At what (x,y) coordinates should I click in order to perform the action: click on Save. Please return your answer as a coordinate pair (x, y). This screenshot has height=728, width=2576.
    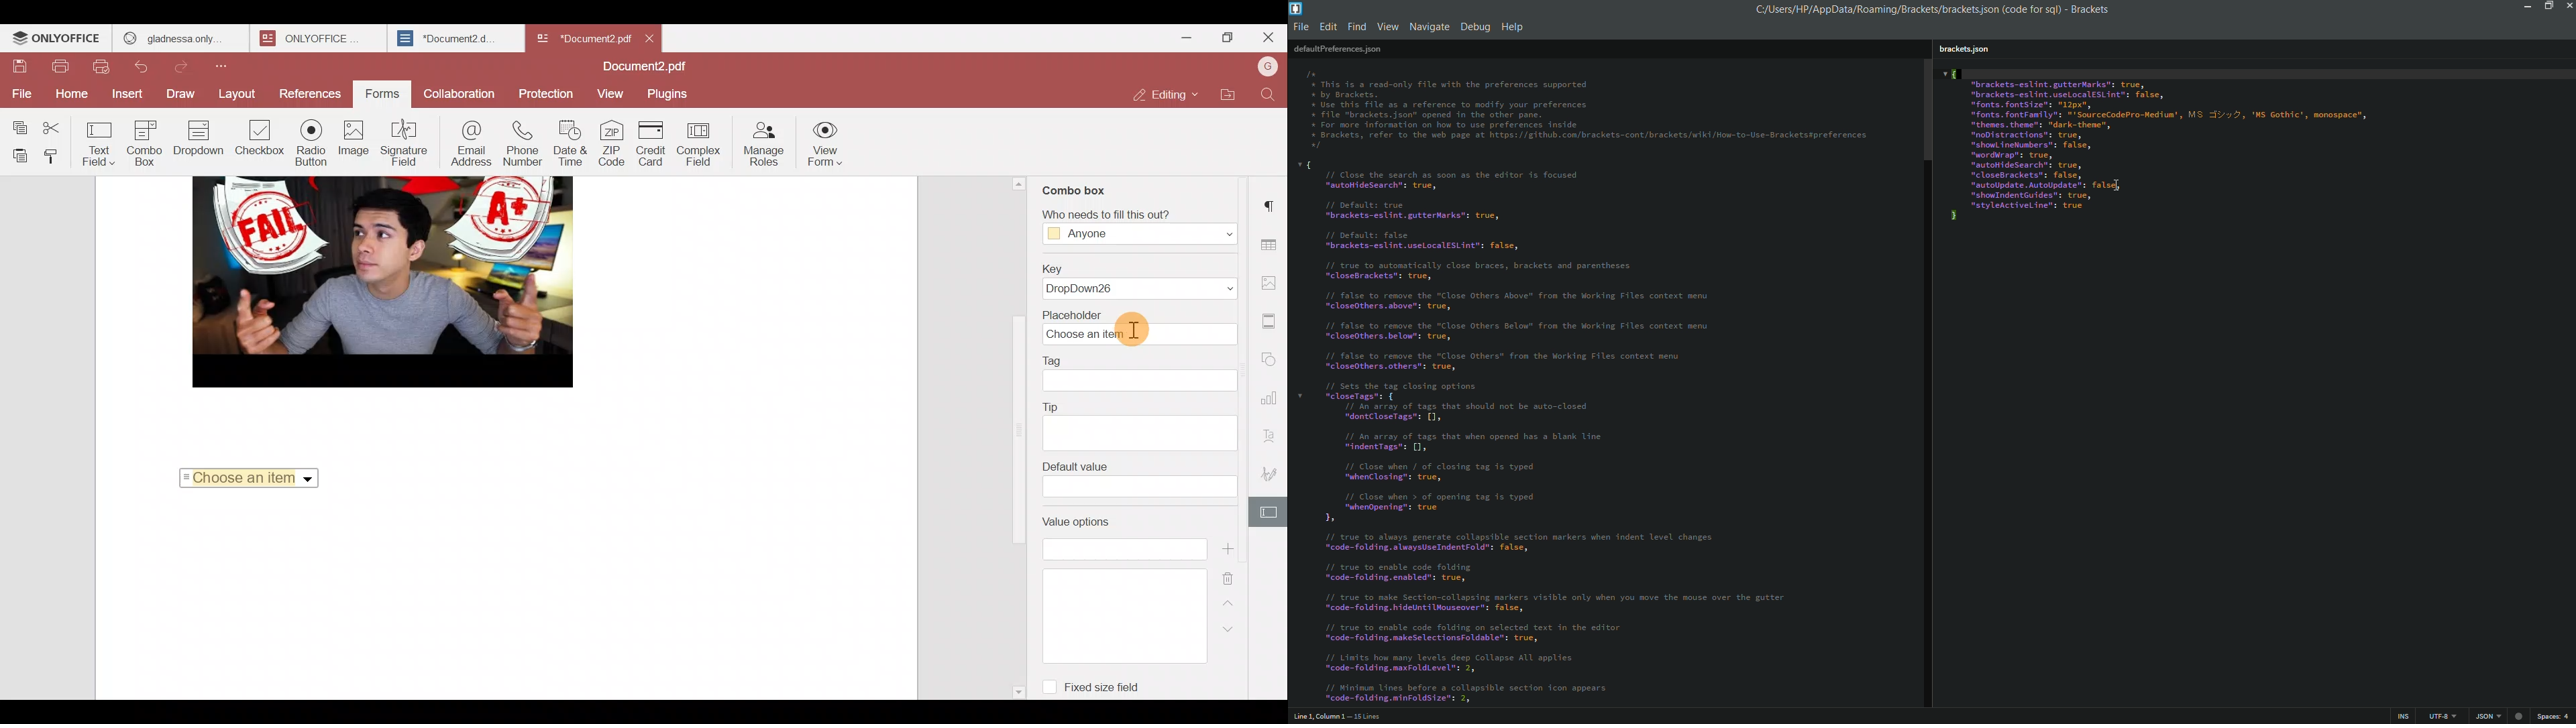
    Looking at the image, I should click on (20, 67).